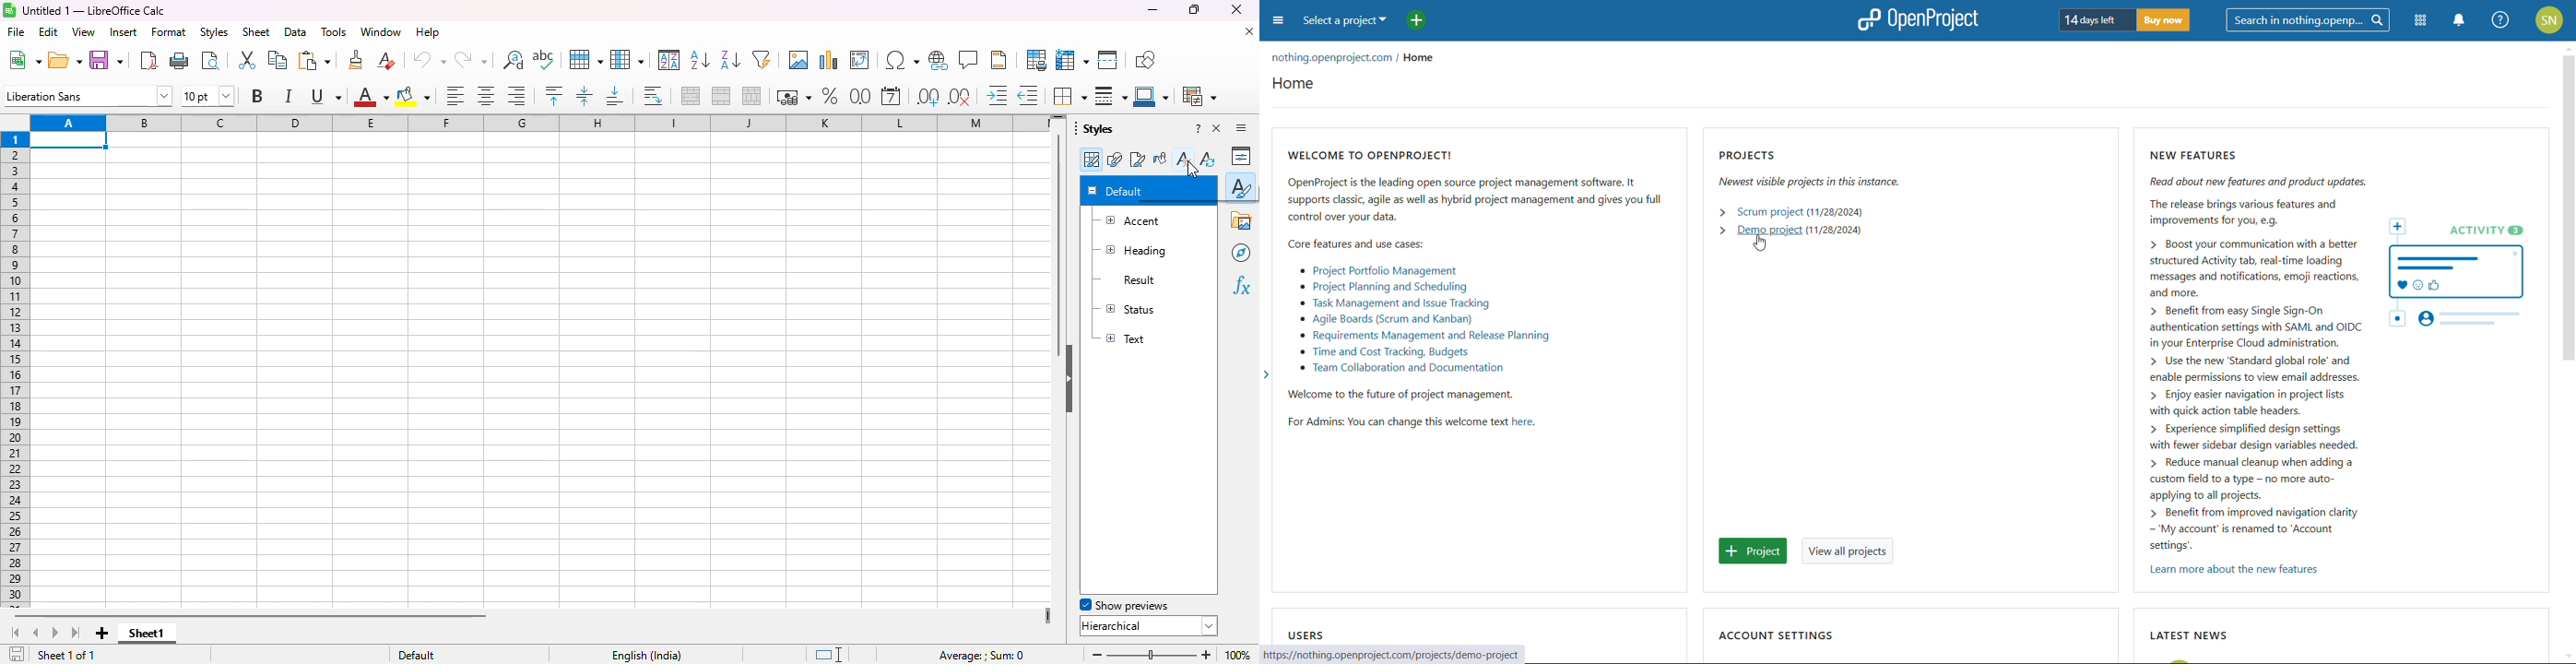 This screenshot has width=2576, height=672. I want to click on underline, so click(325, 97).